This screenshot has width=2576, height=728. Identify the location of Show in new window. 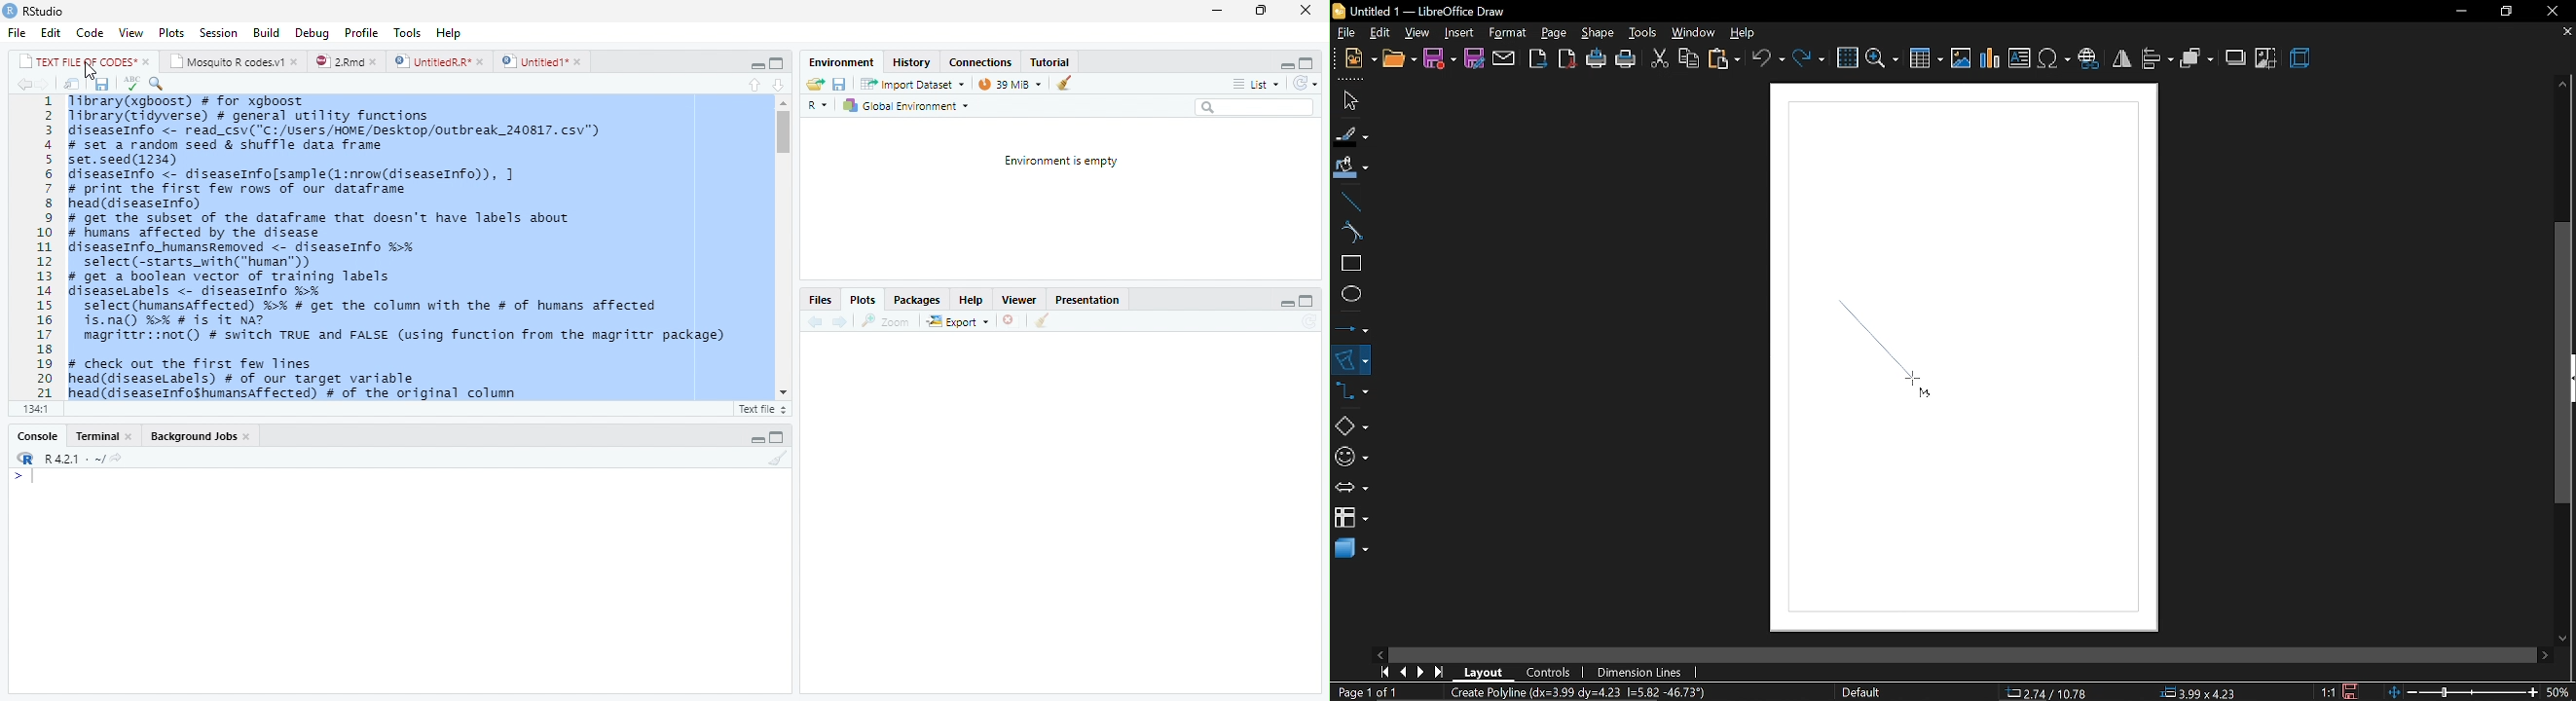
(68, 84).